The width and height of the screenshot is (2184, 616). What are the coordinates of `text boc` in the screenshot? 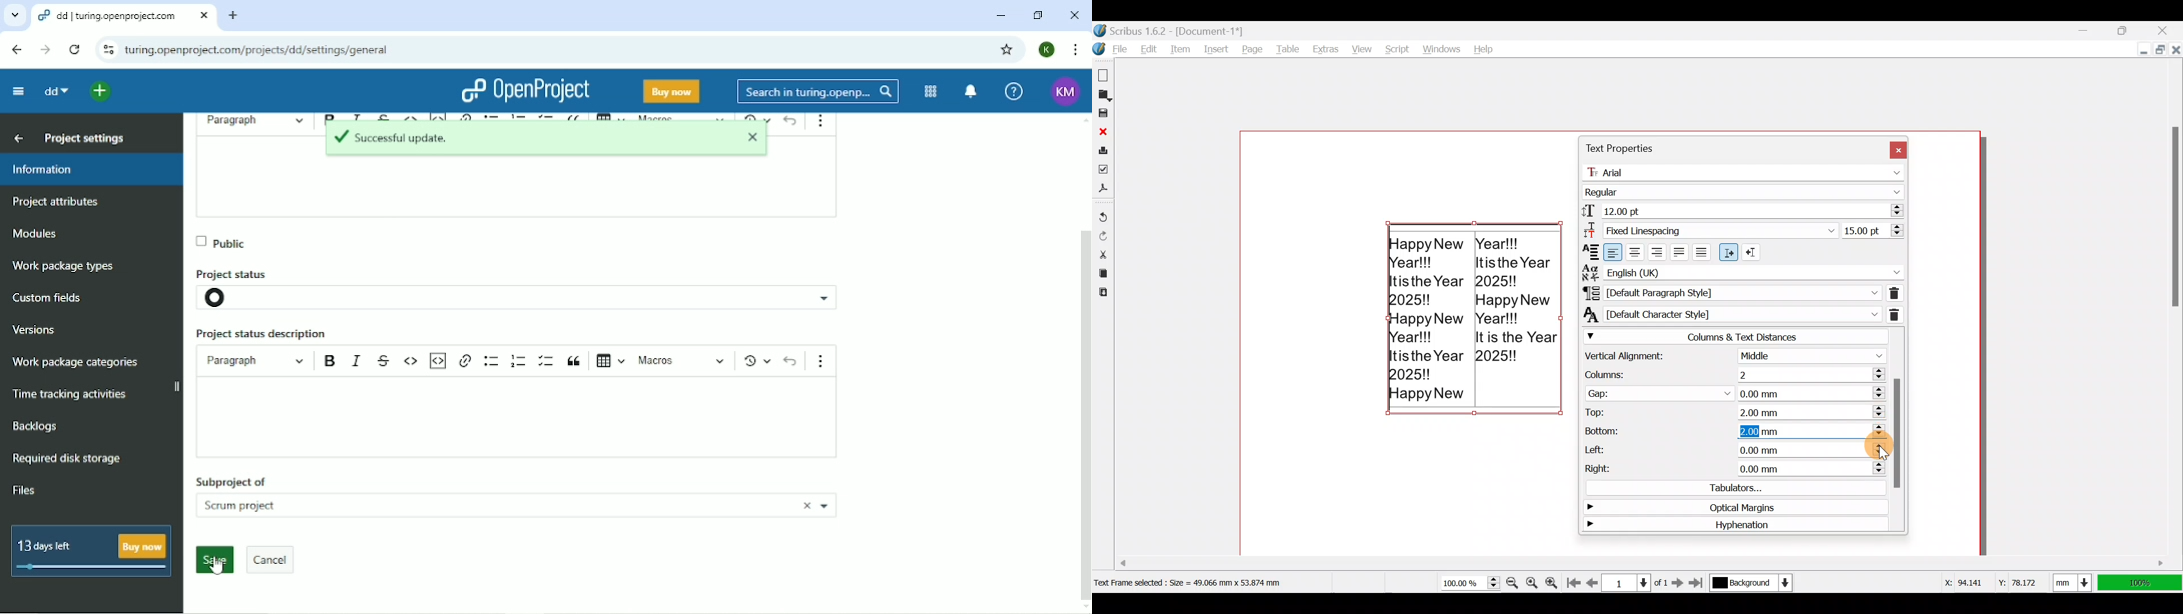 It's located at (527, 418).